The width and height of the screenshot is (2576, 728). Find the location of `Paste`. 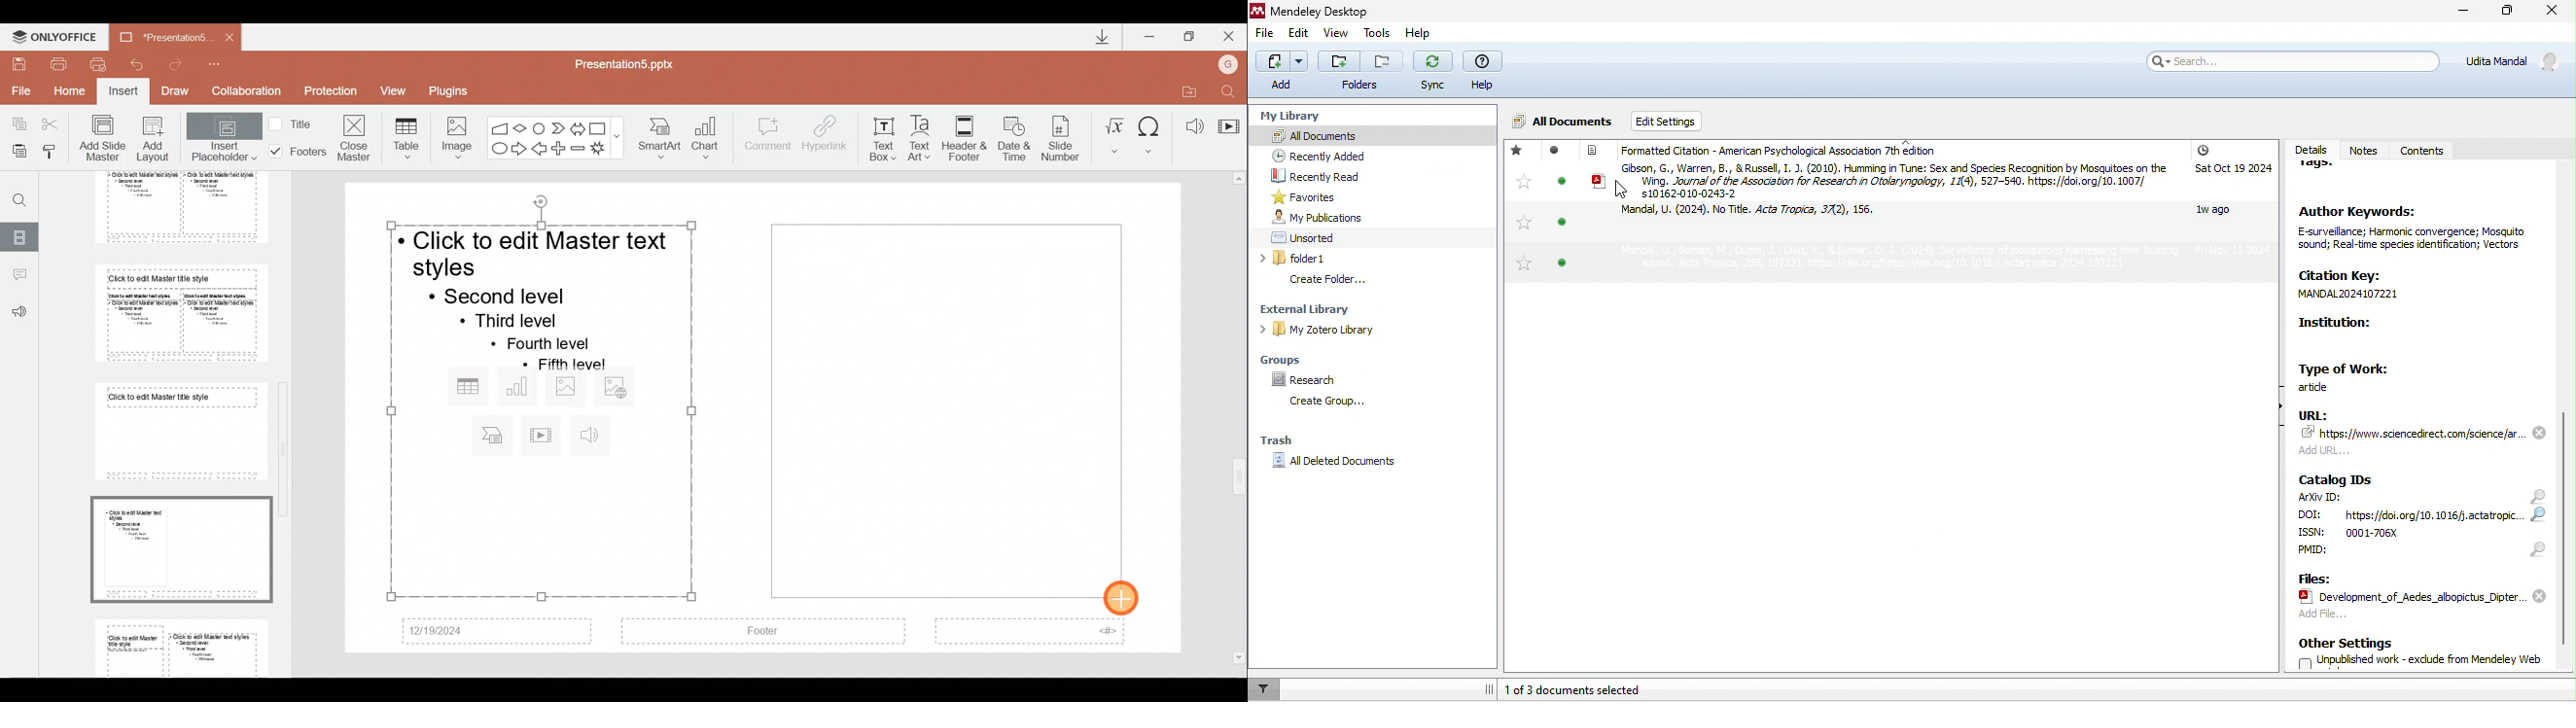

Paste is located at coordinates (19, 153).